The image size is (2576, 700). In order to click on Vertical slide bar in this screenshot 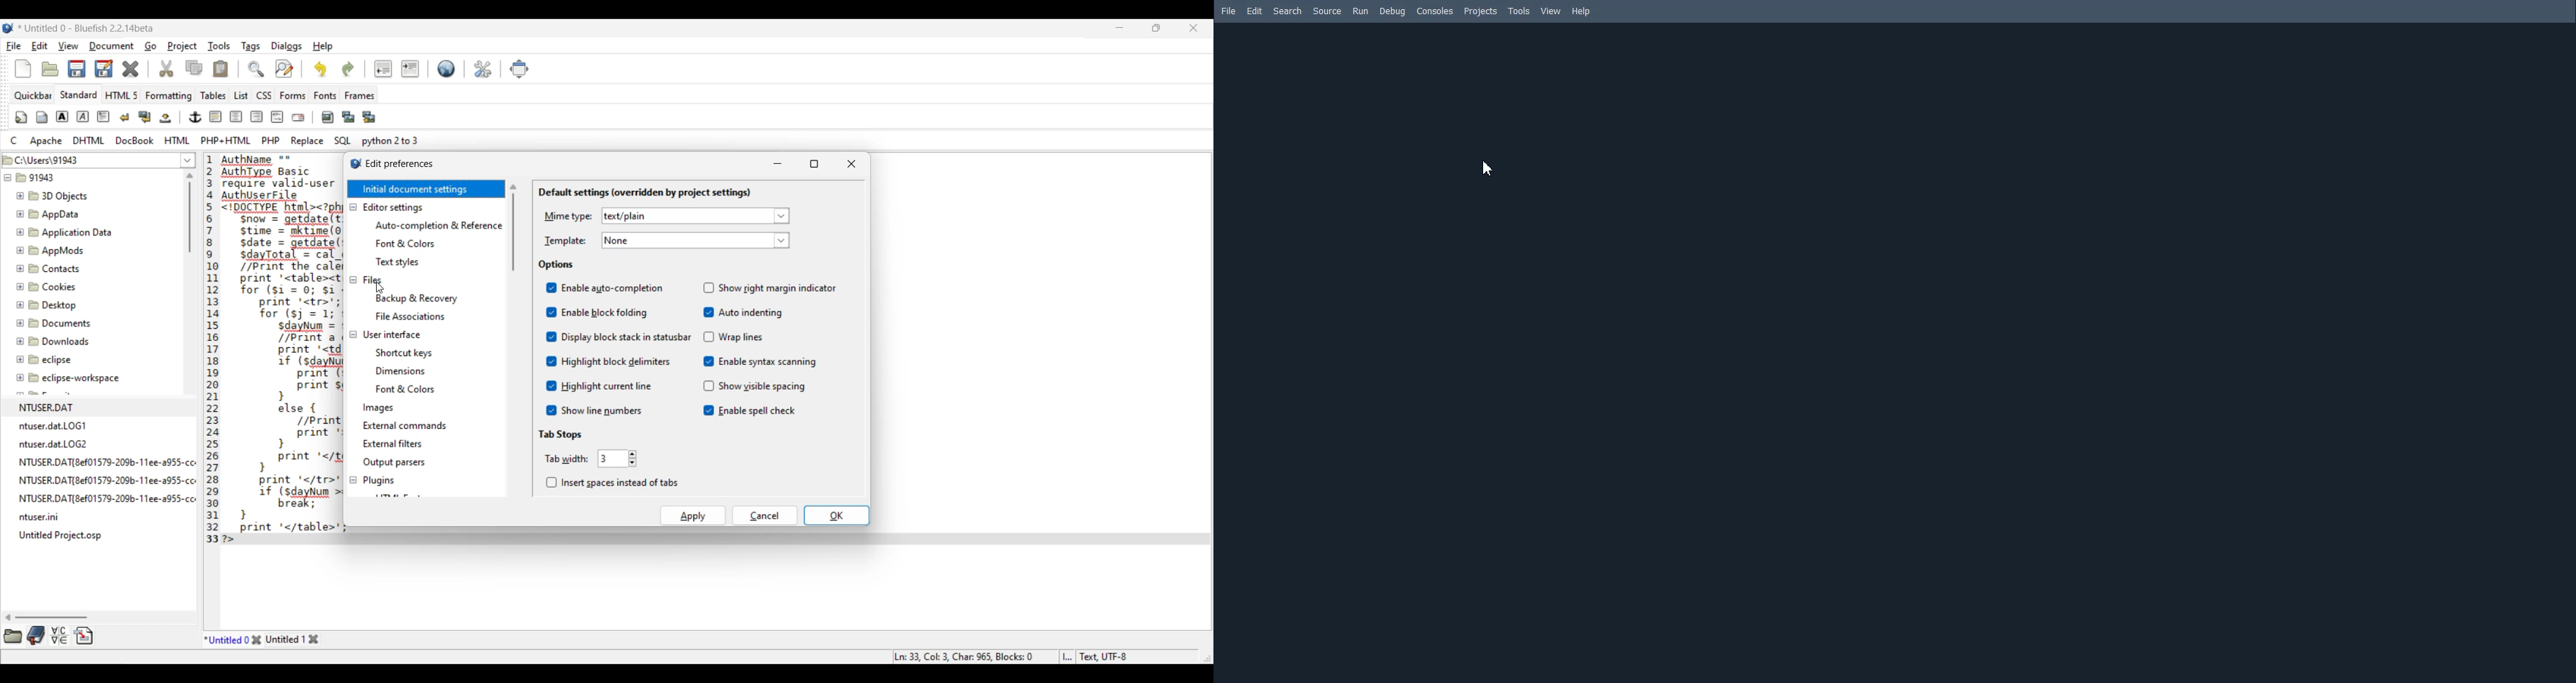, I will do `click(190, 213)`.